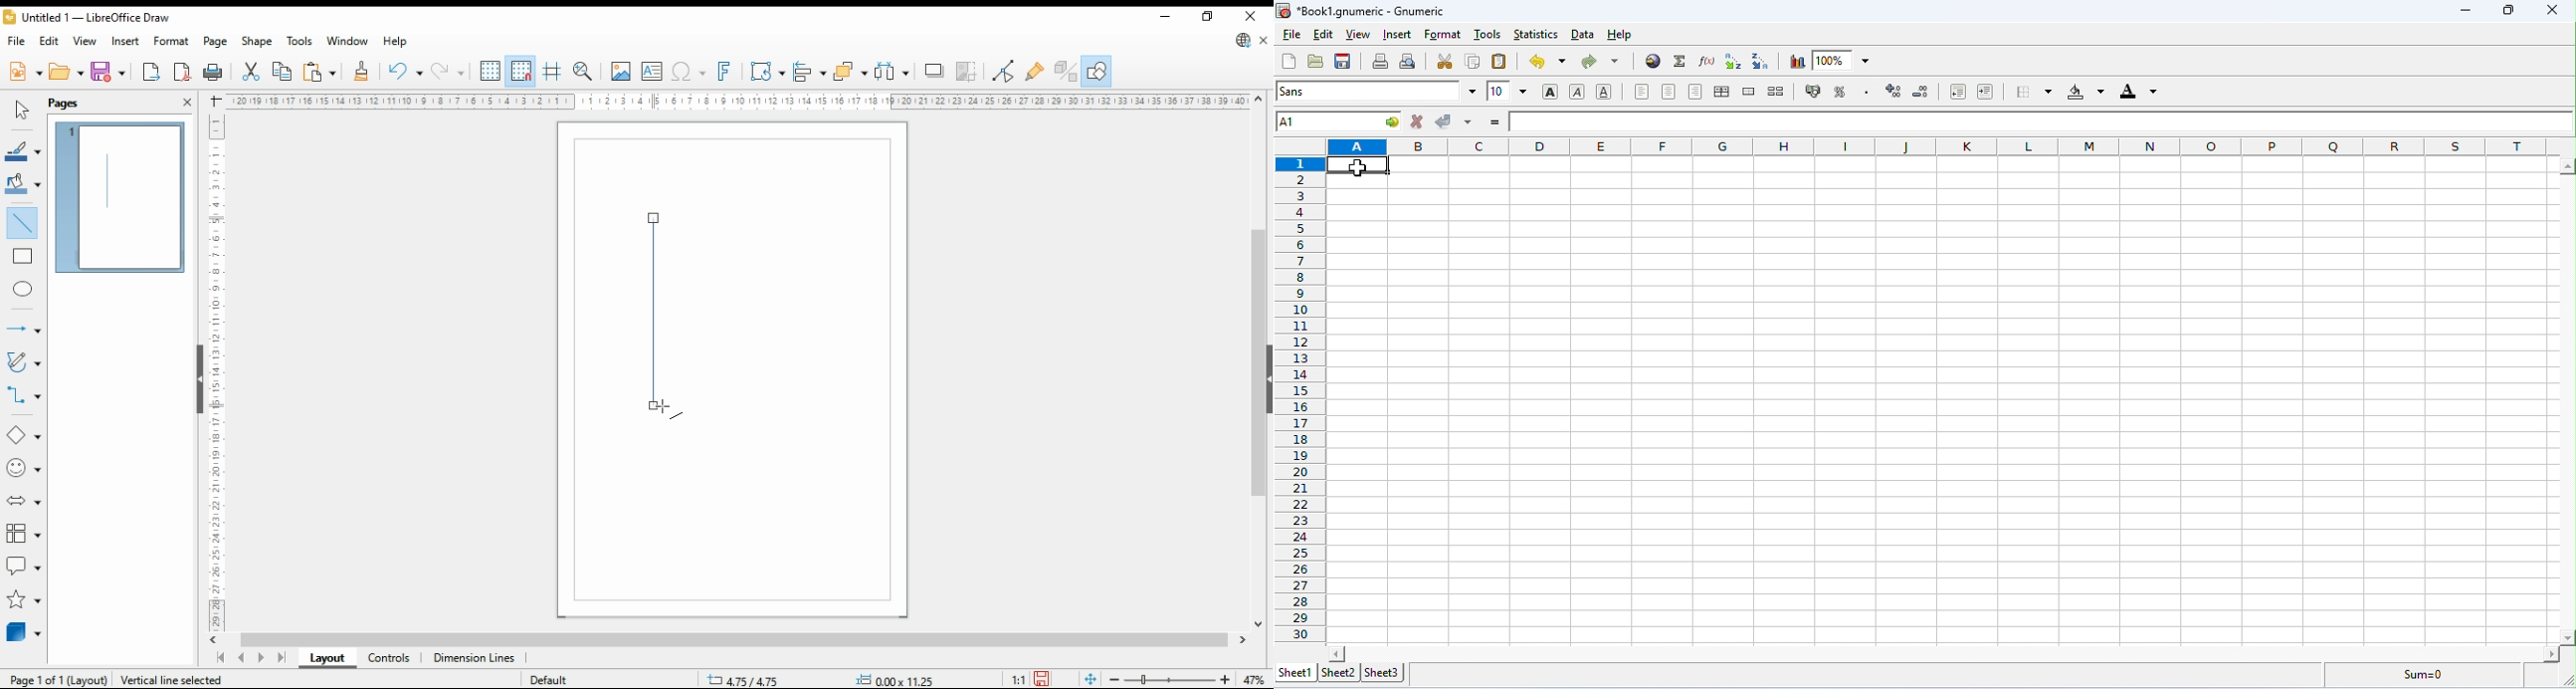 The height and width of the screenshot is (700, 2576). What do you see at coordinates (55, 680) in the screenshot?
I see `page 1 of 1` at bounding box center [55, 680].